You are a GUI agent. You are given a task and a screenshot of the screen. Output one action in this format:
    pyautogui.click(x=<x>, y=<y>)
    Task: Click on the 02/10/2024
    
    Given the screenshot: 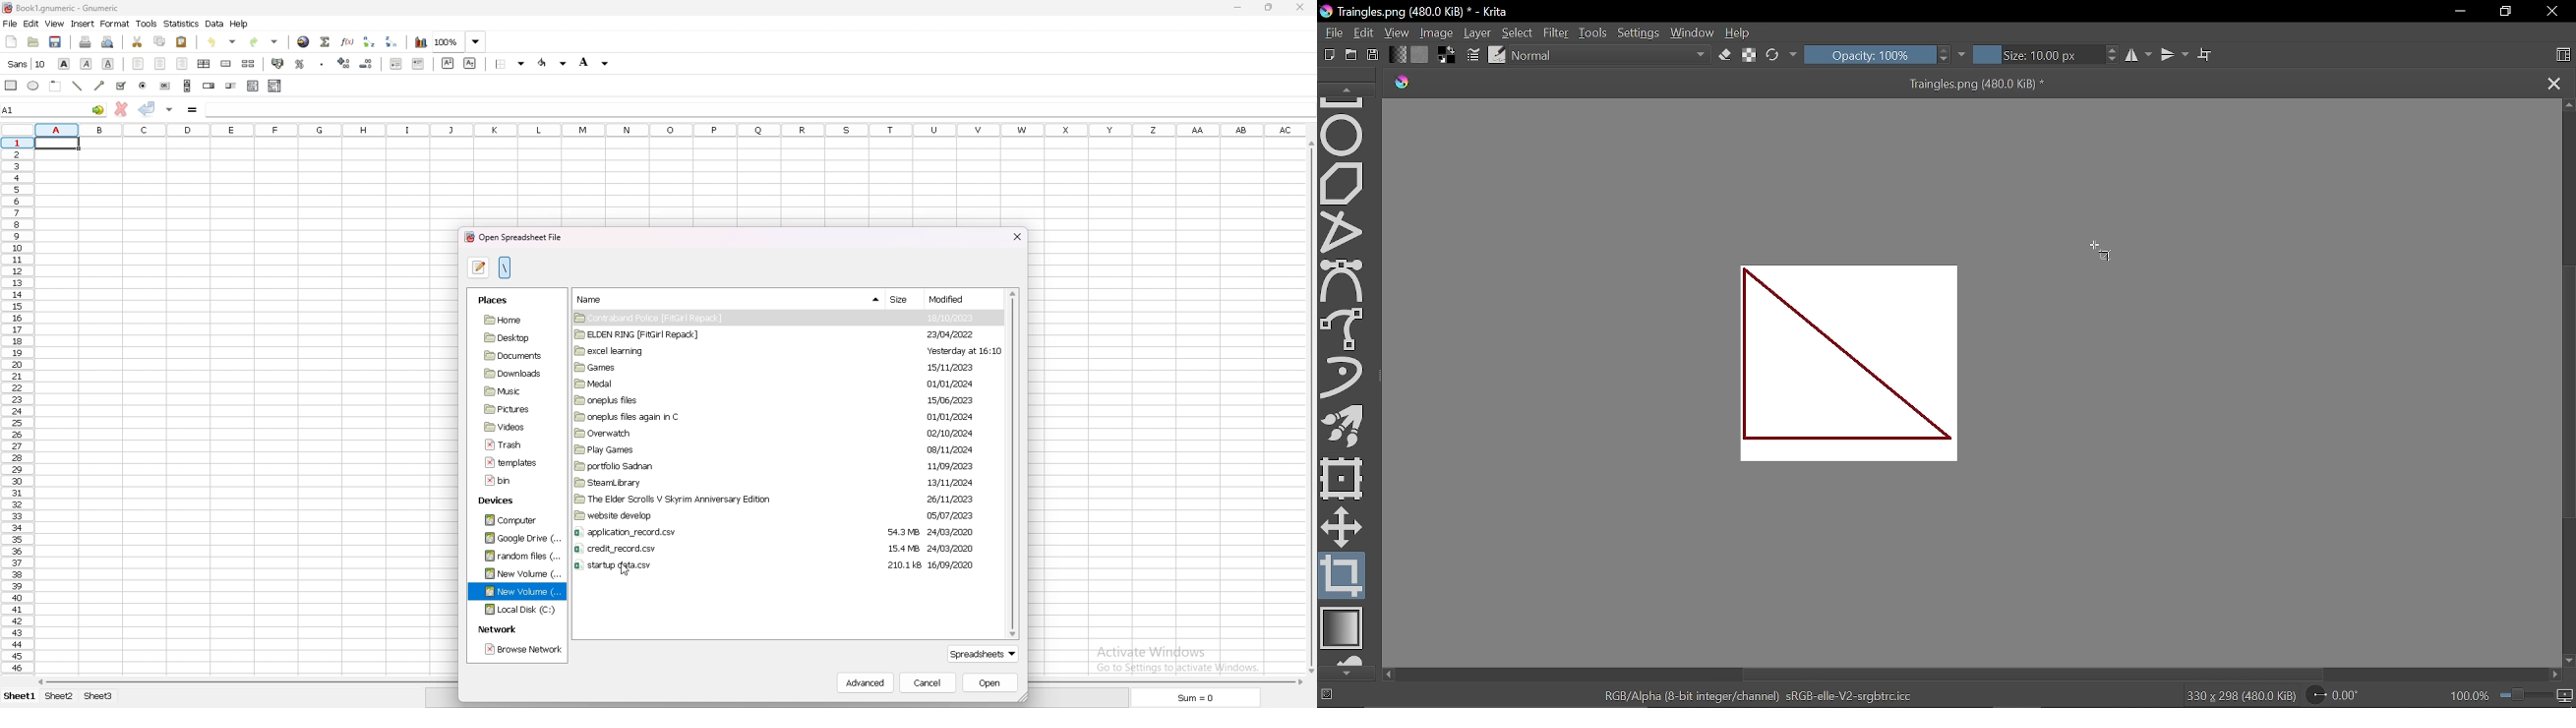 What is the action you would take?
    pyautogui.click(x=949, y=432)
    